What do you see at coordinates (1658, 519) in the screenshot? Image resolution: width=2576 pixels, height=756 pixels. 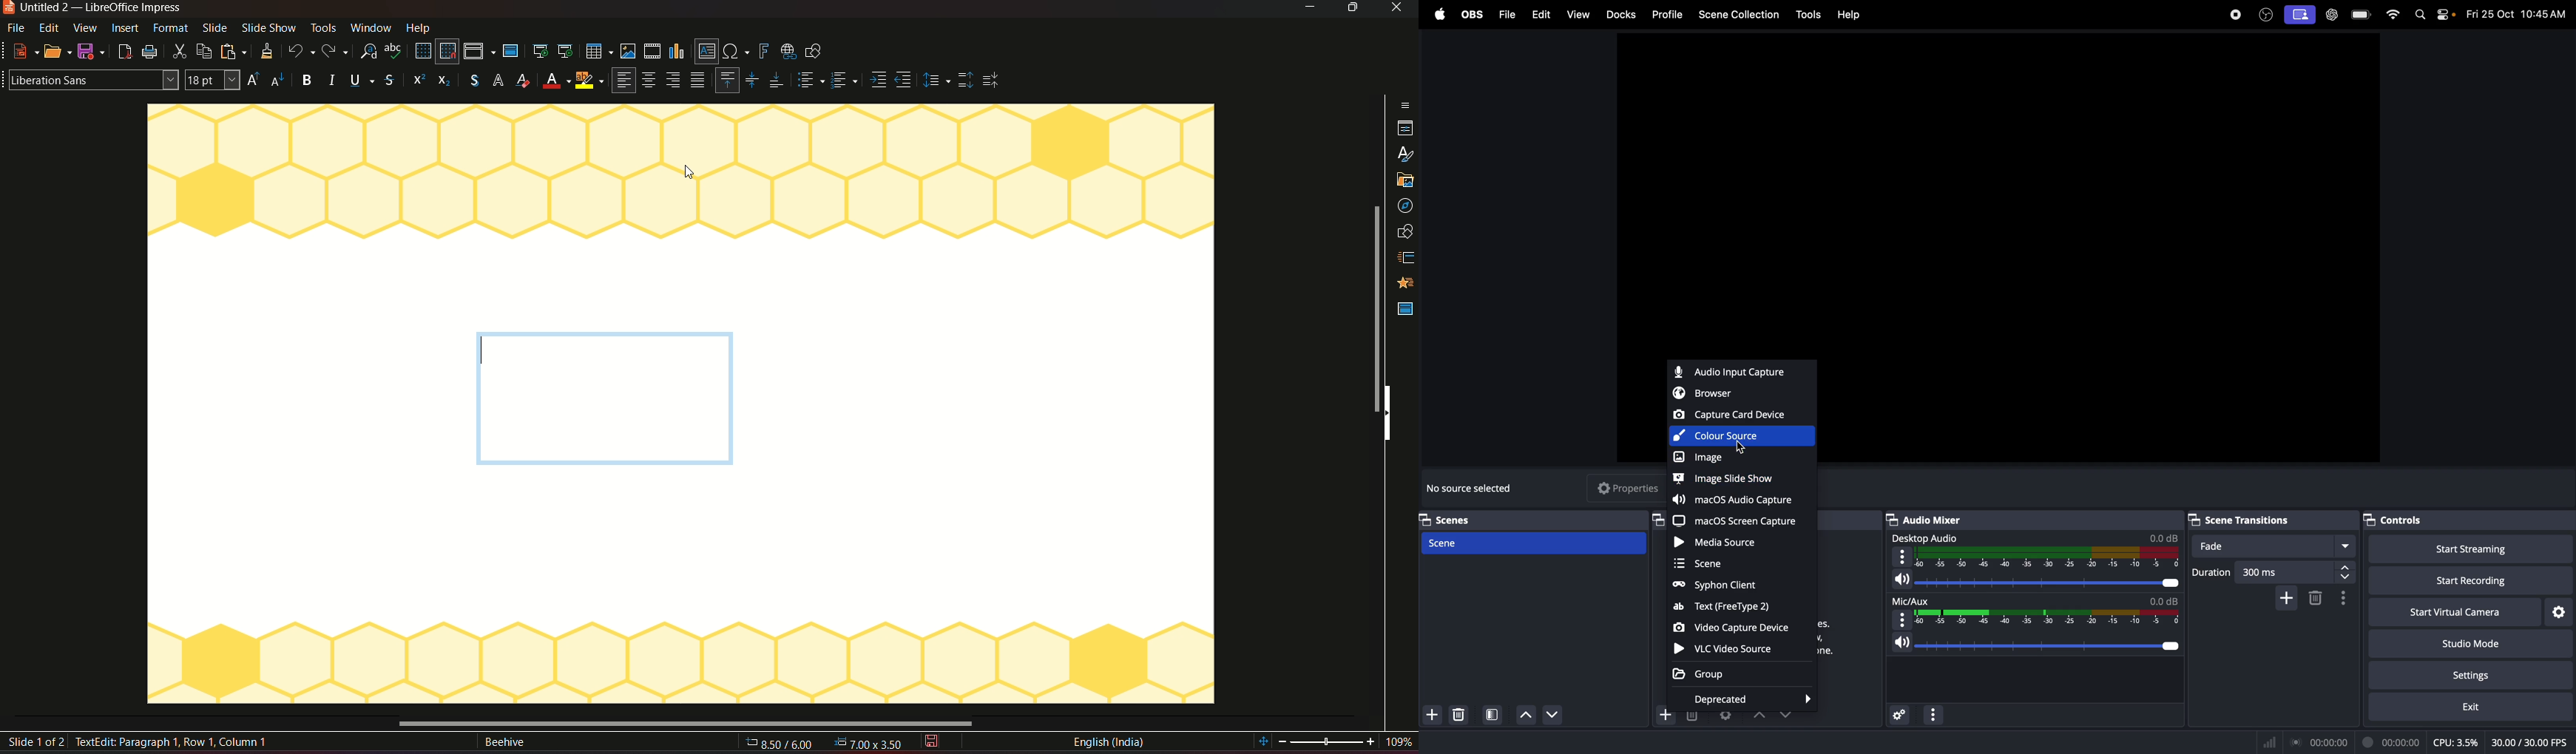 I see `sources` at bounding box center [1658, 519].